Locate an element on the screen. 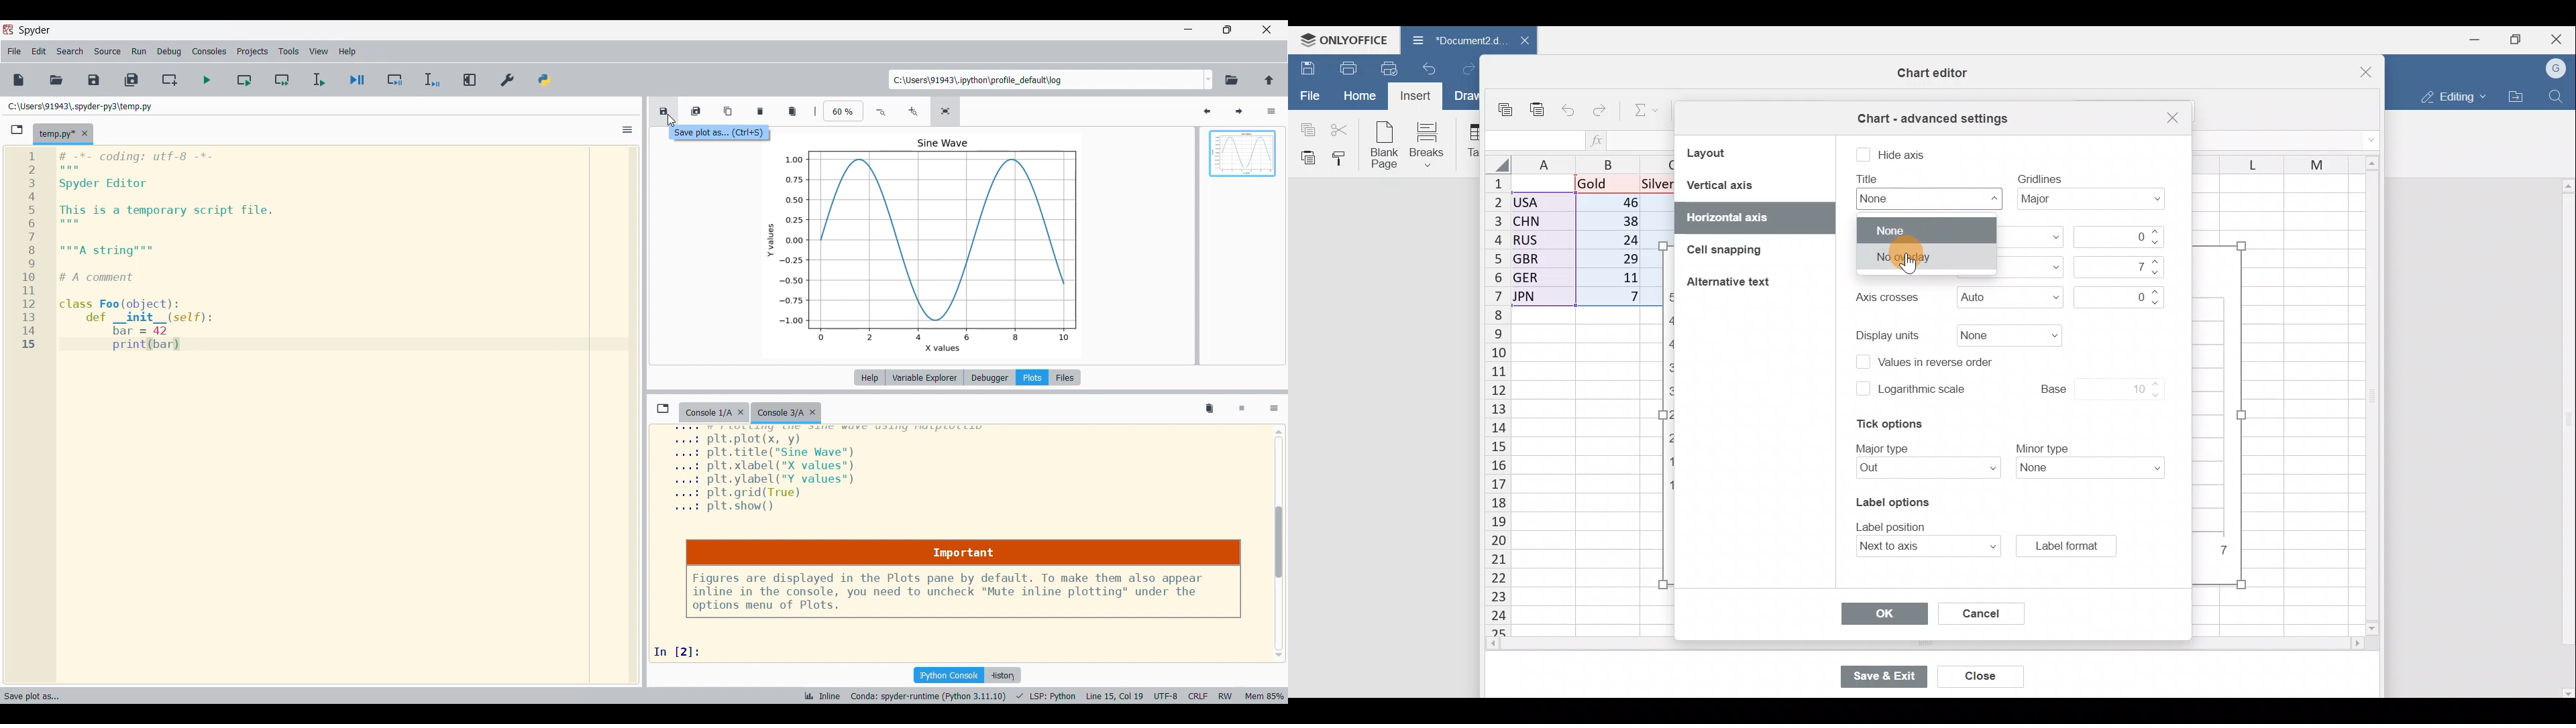 Image resolution: width=2576 pixels, height=728 pixels. plot details is located at coordinates (835, 472).